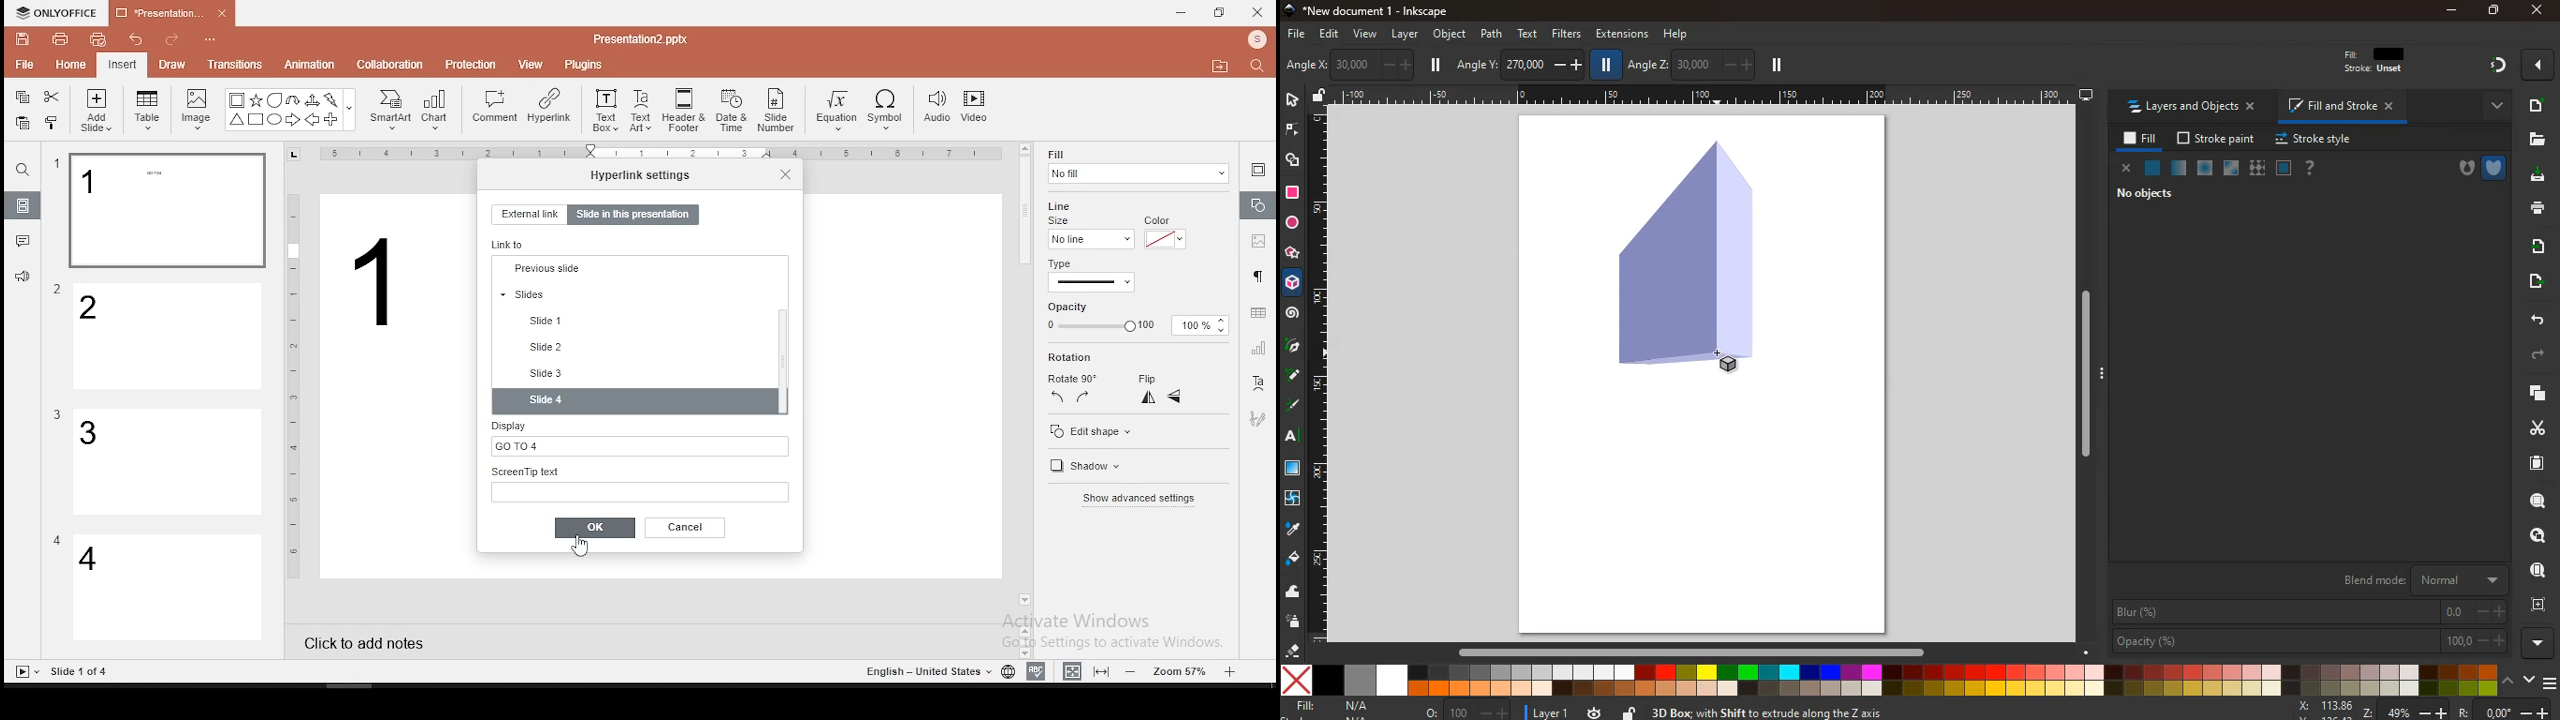  What do you see at coordinates (165, 462) in the screenshot?
I see `slide 3` at bounding box center [165, 462].